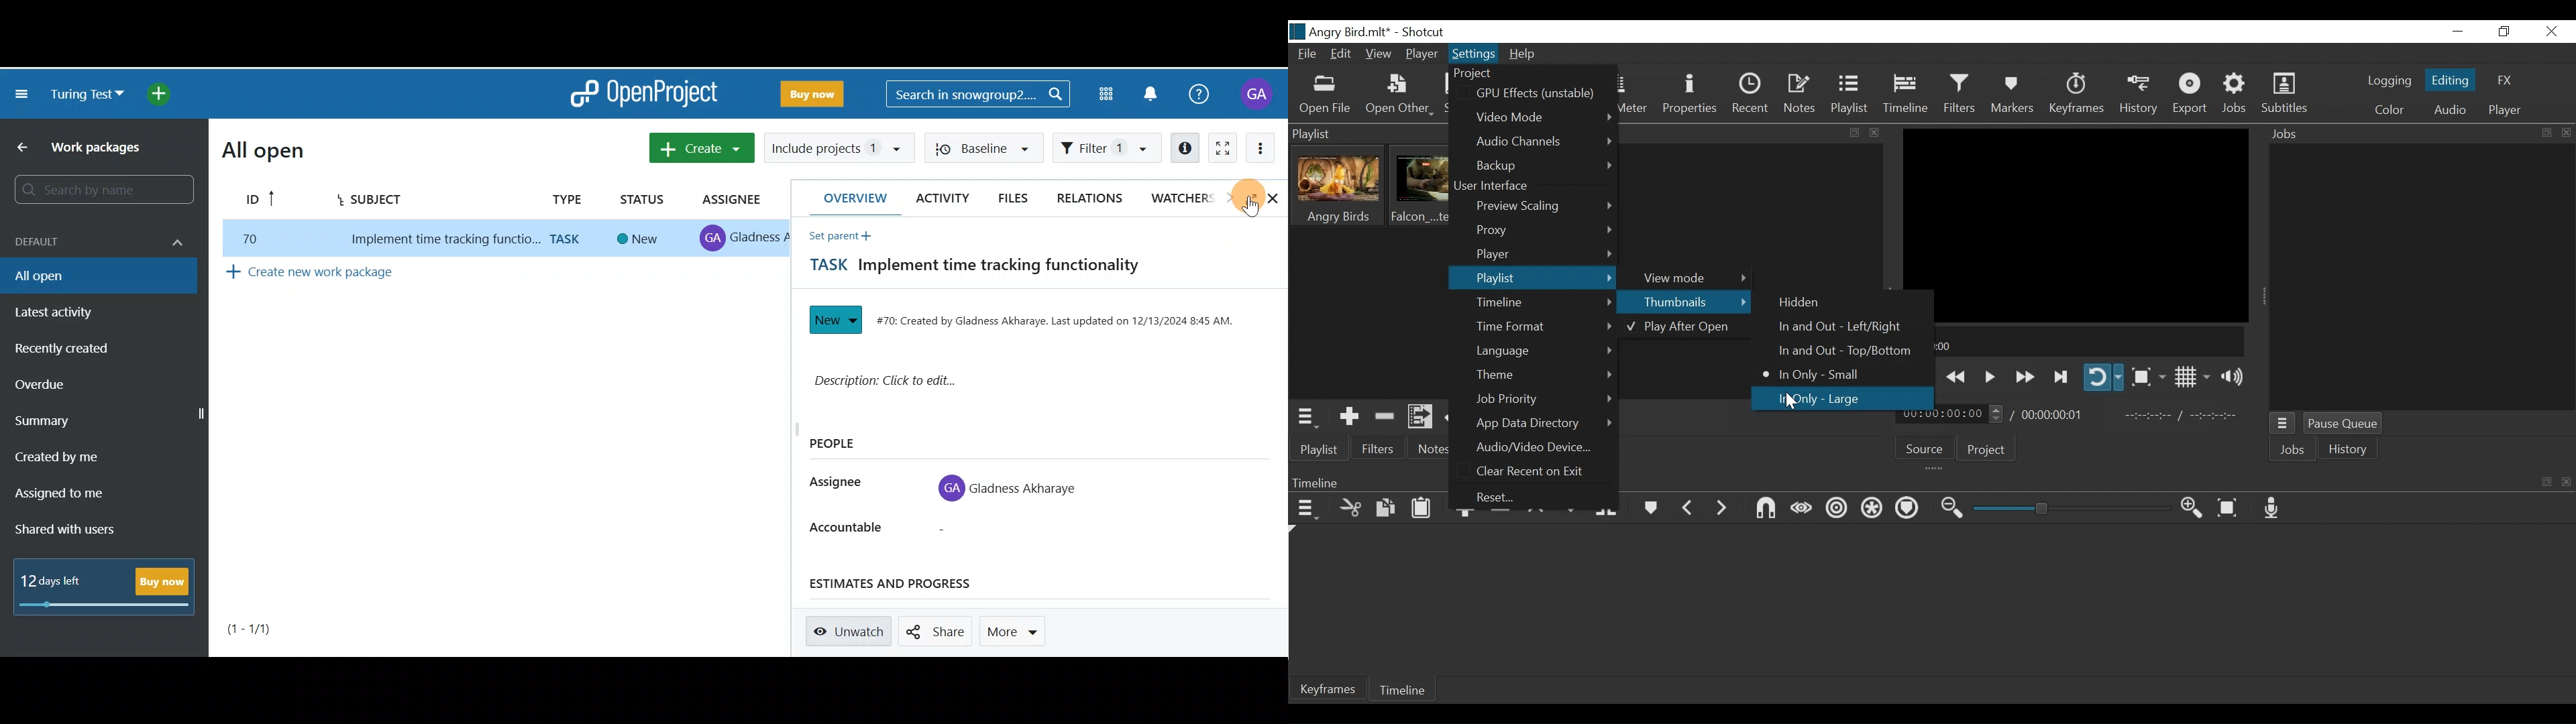 This screenshot has height=728, width=2576. What do you see at coordinates (1424, 32) in the screenshot?
I see `Shotcut` at bounding box center [1424, 32].